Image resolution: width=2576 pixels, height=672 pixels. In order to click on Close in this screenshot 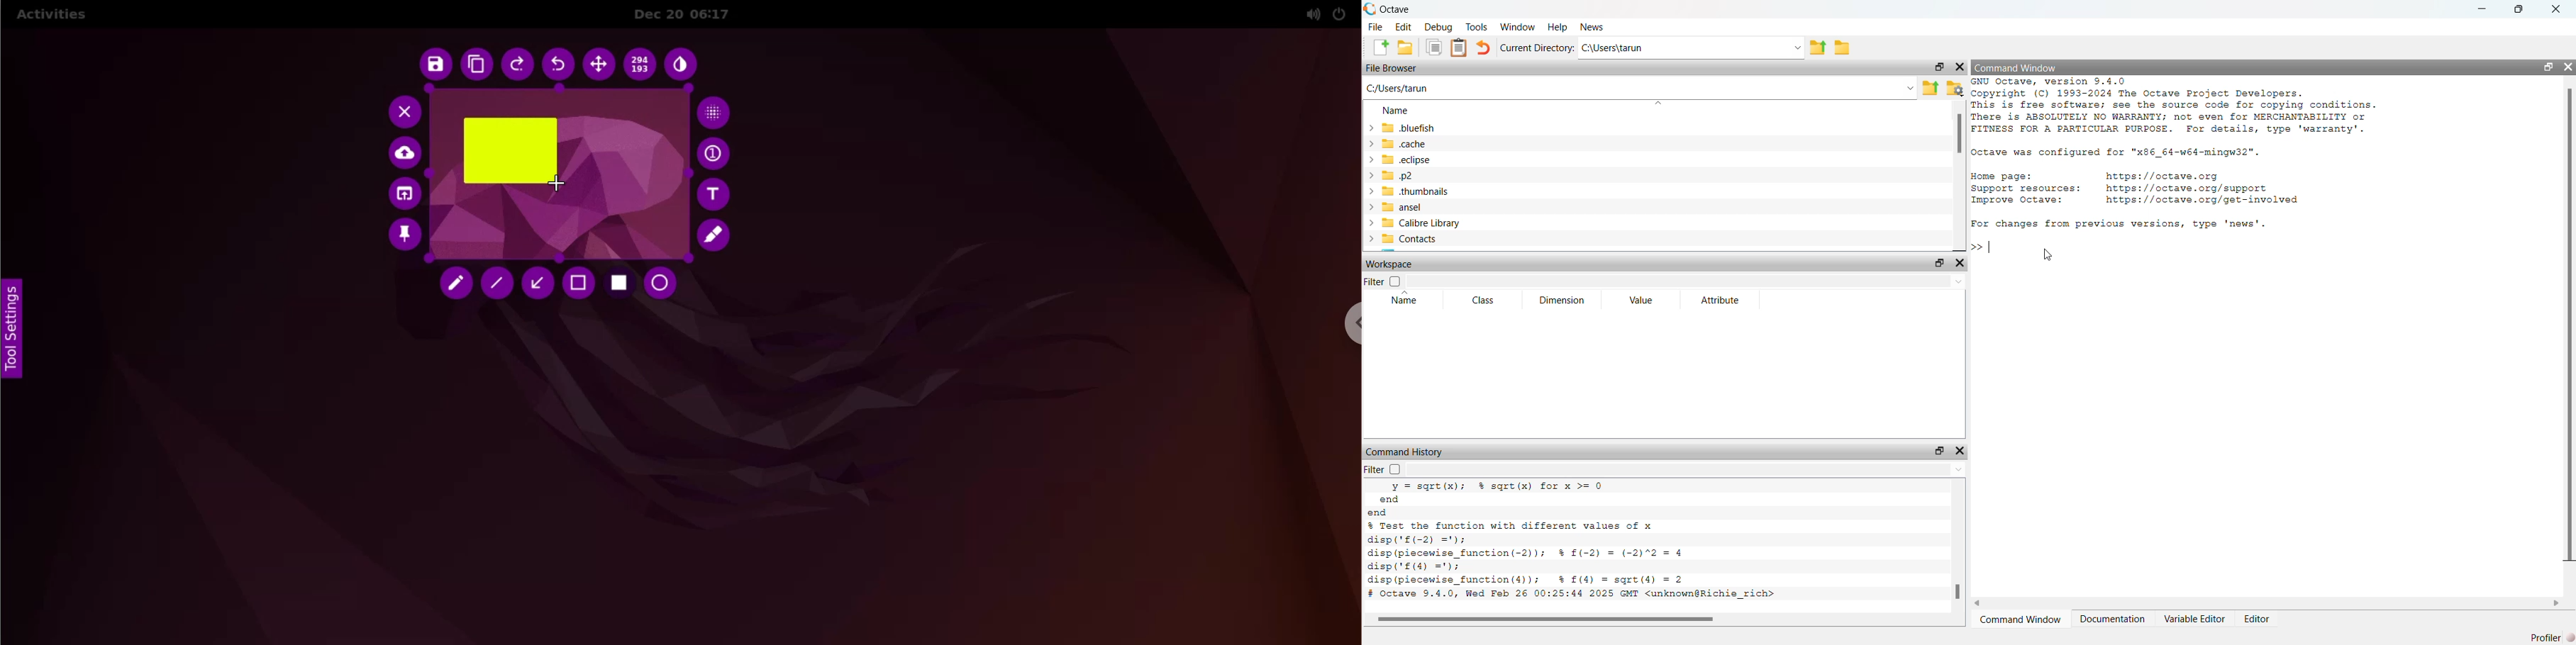, I will do `click(1964, 264)`.